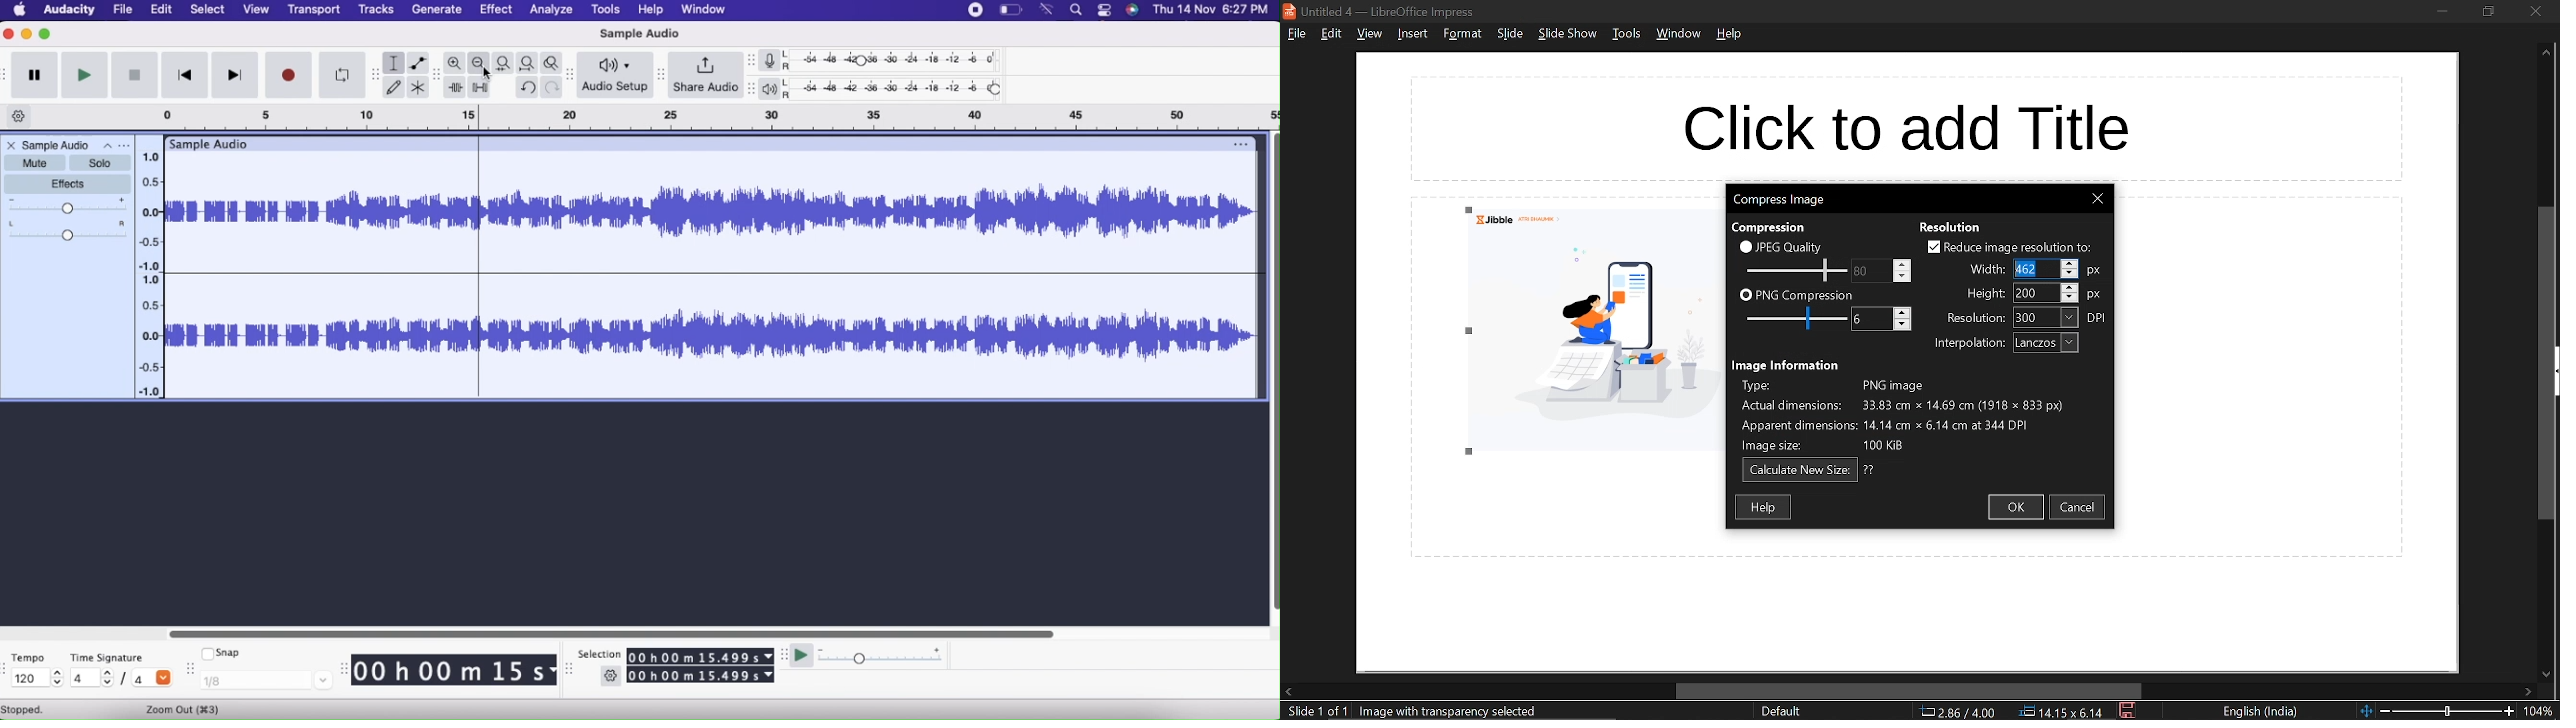  Describe the element at coordinates (505, 63) in the screenshot. I see `Fit selection to width` at that location.